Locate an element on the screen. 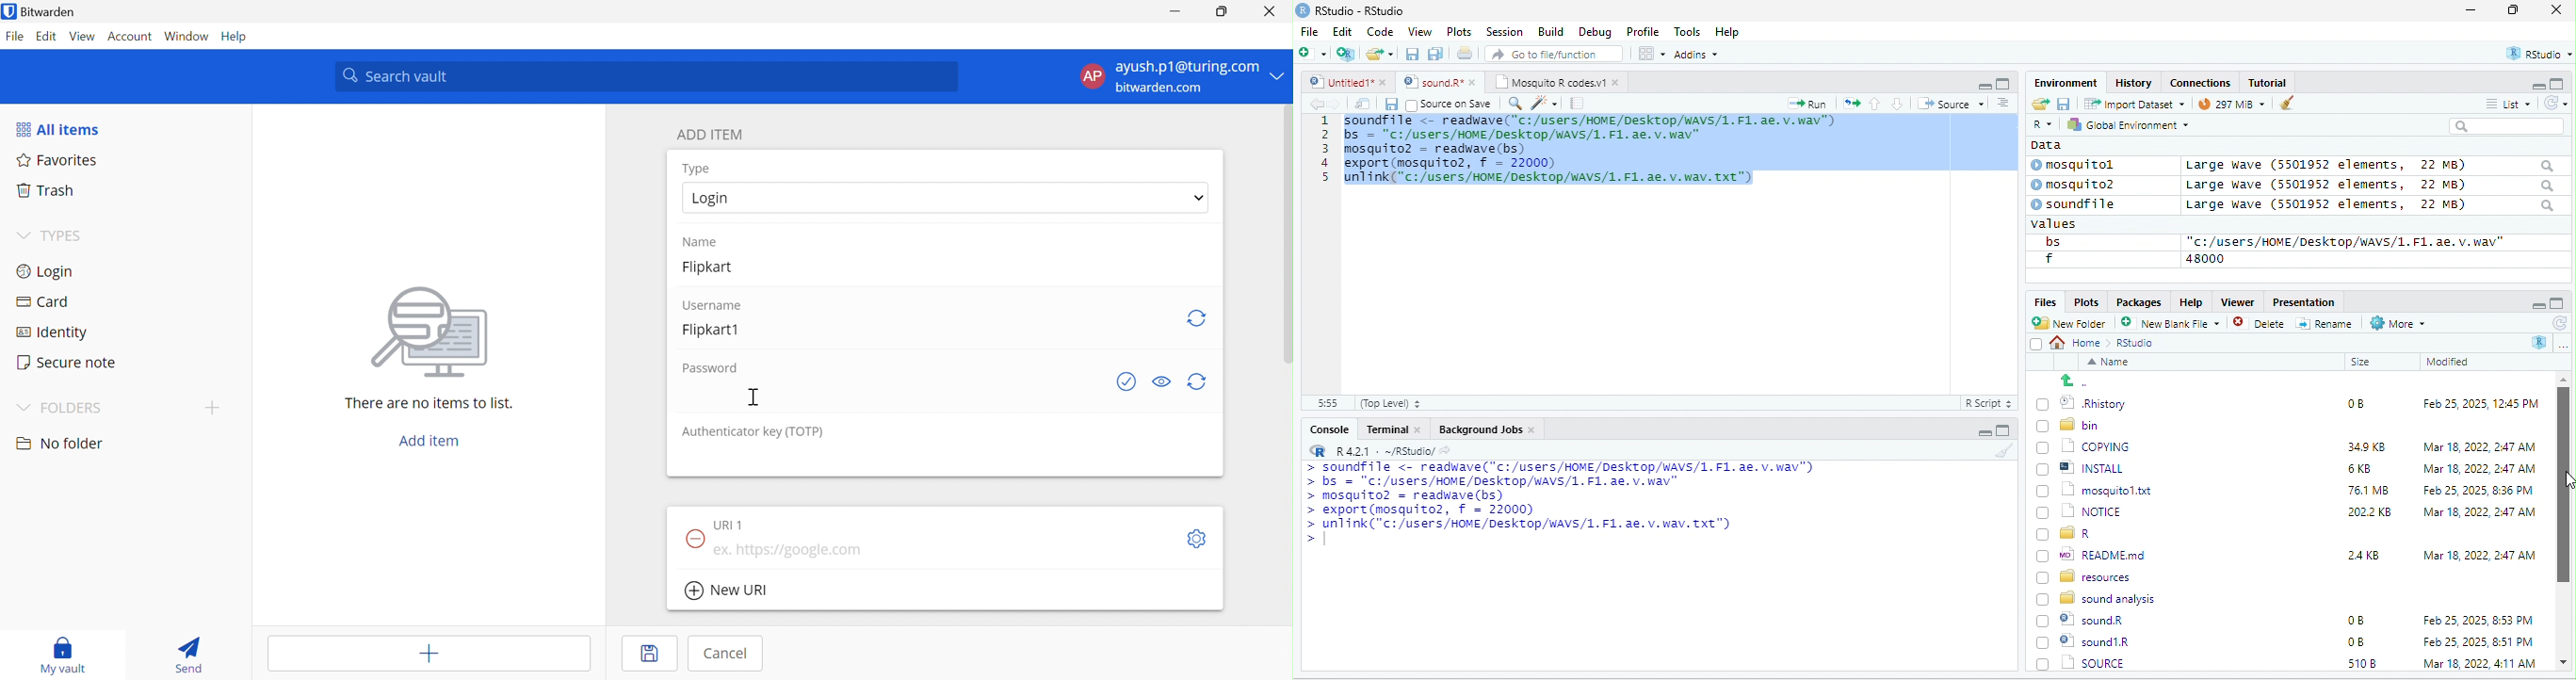 Image resolution: width=2576 pixels, height=700 pixels. Adonns  is located at coordinates (1696, 57).